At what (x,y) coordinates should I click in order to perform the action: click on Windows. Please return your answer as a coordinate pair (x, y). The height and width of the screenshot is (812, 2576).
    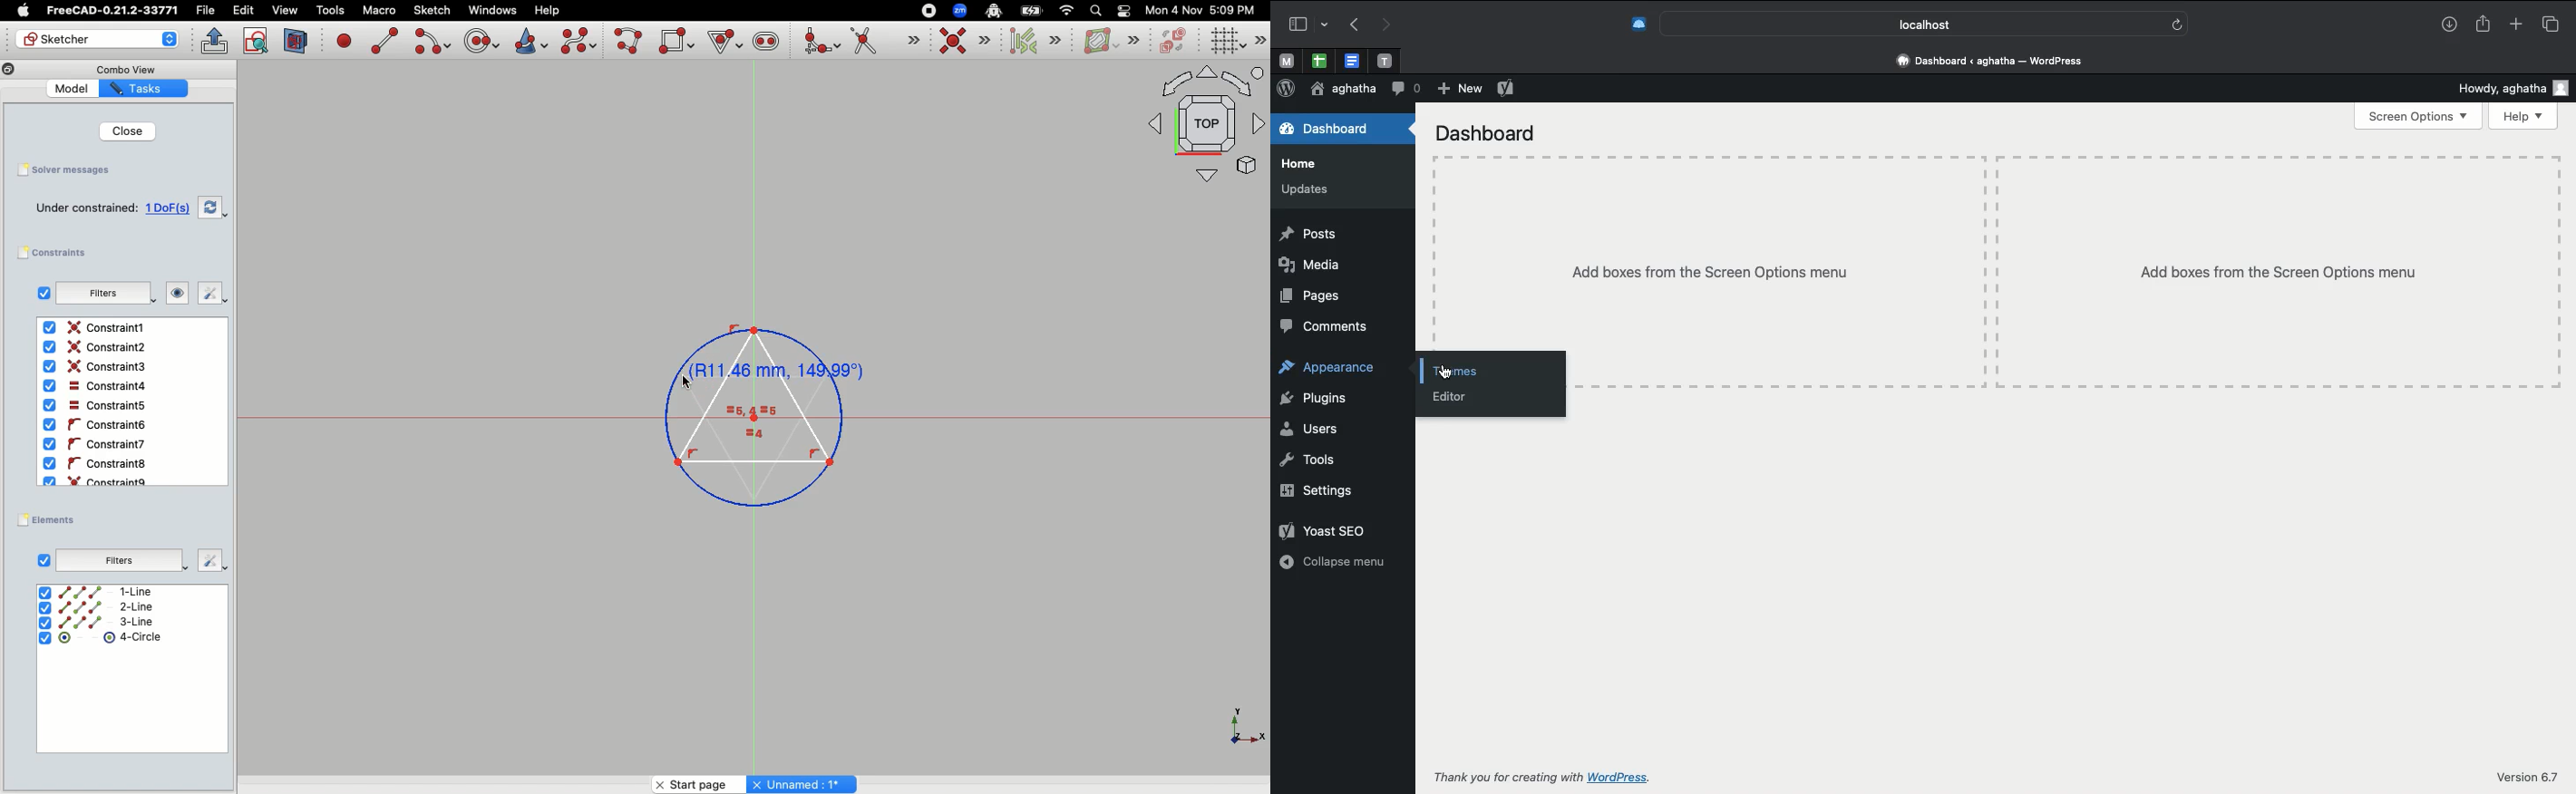
    Looking at the image, I should click on (492, 11).